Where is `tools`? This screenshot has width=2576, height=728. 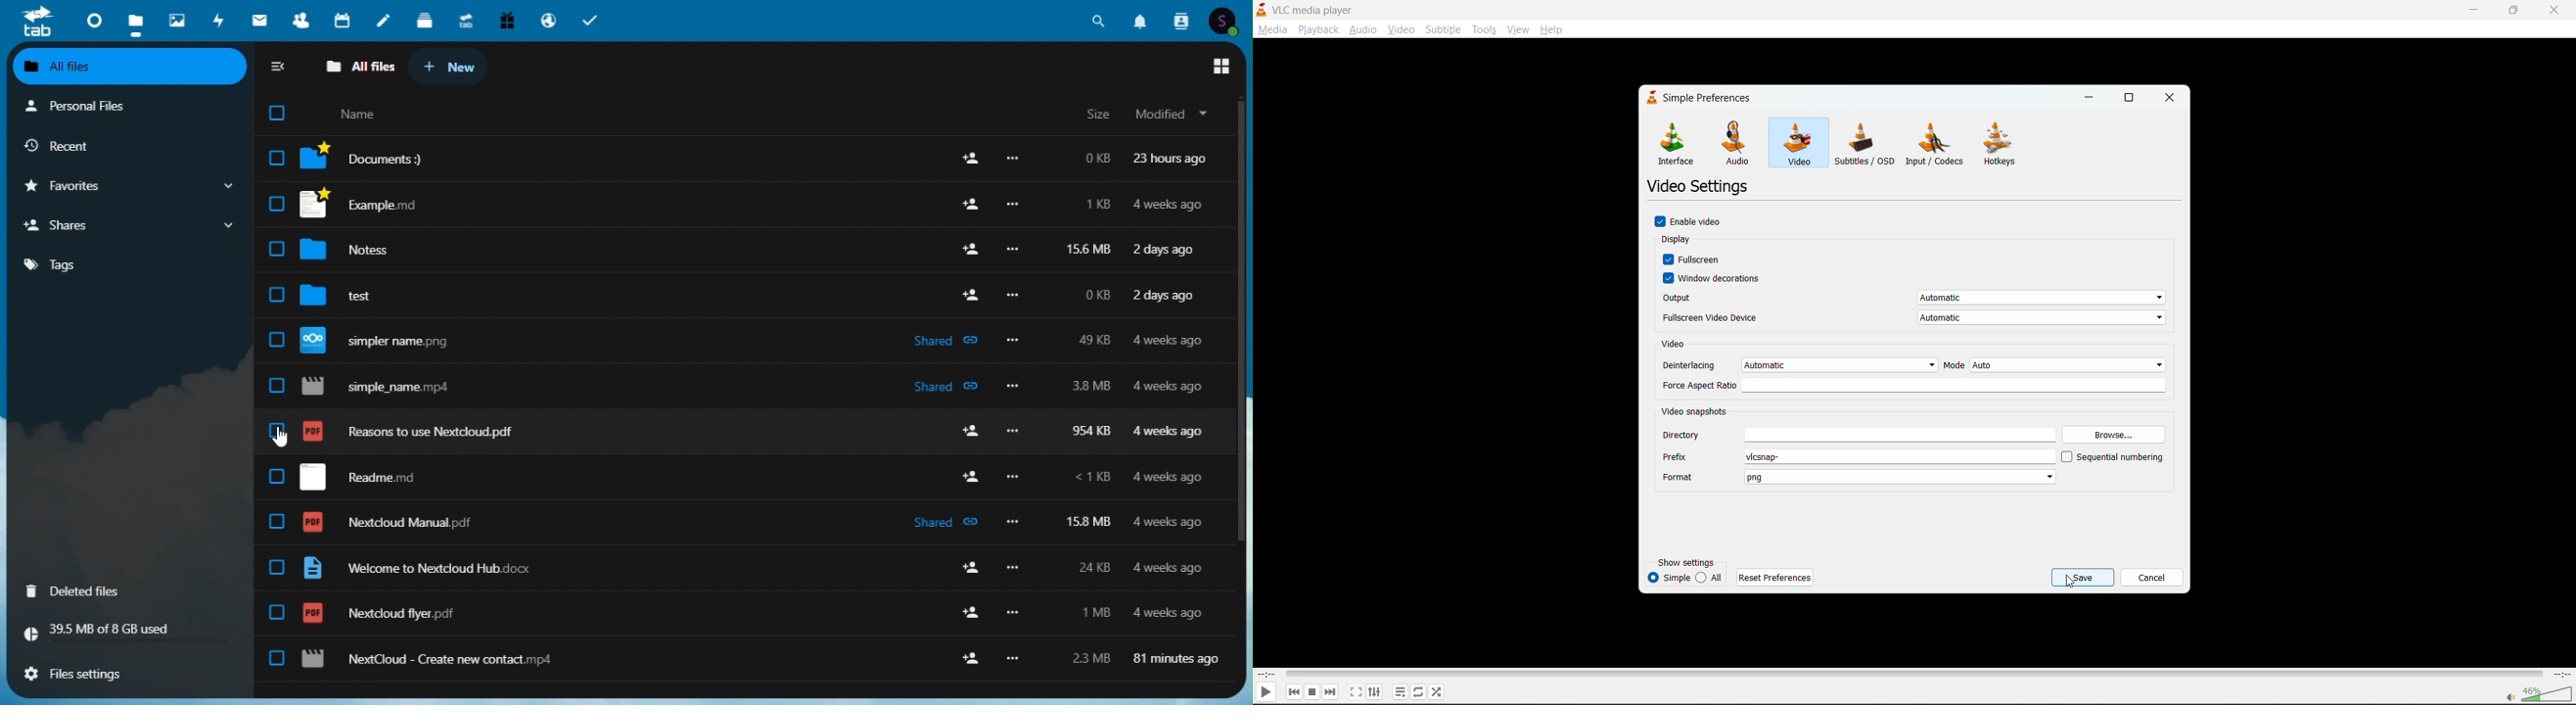
tools is located at coordinates (1485, 30).